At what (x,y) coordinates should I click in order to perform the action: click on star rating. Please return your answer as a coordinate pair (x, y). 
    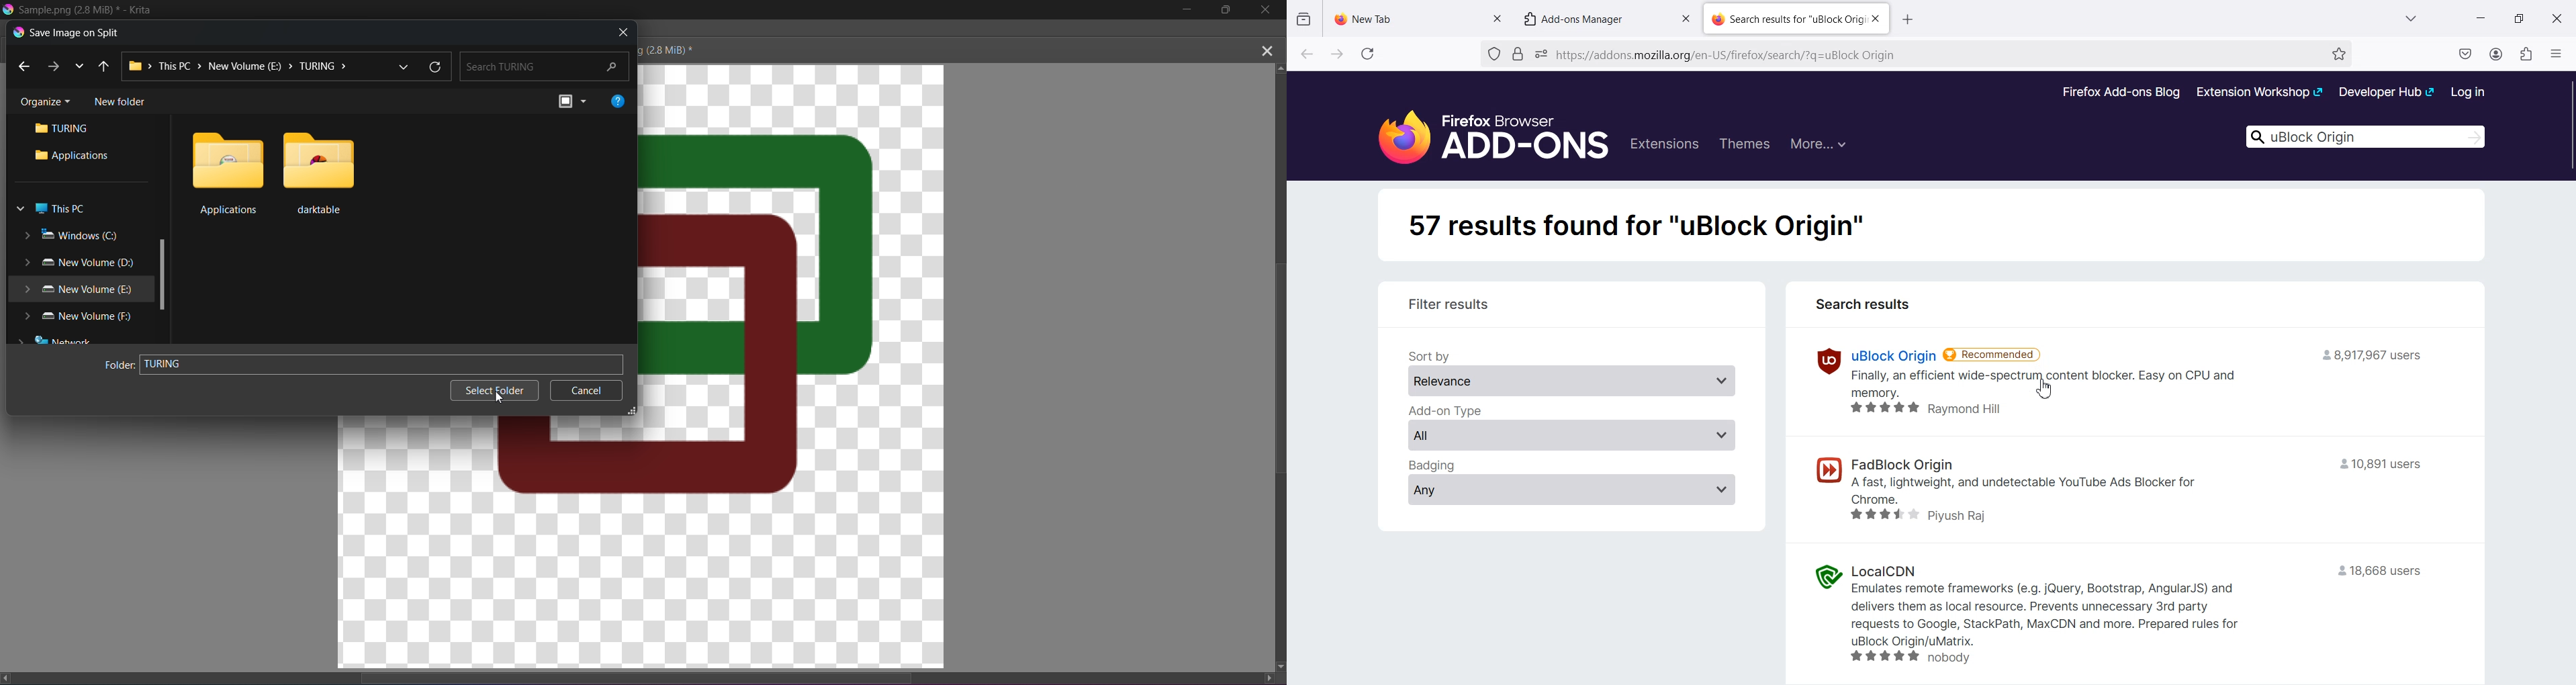
    Looking at the image, I should click on (1886, 518).